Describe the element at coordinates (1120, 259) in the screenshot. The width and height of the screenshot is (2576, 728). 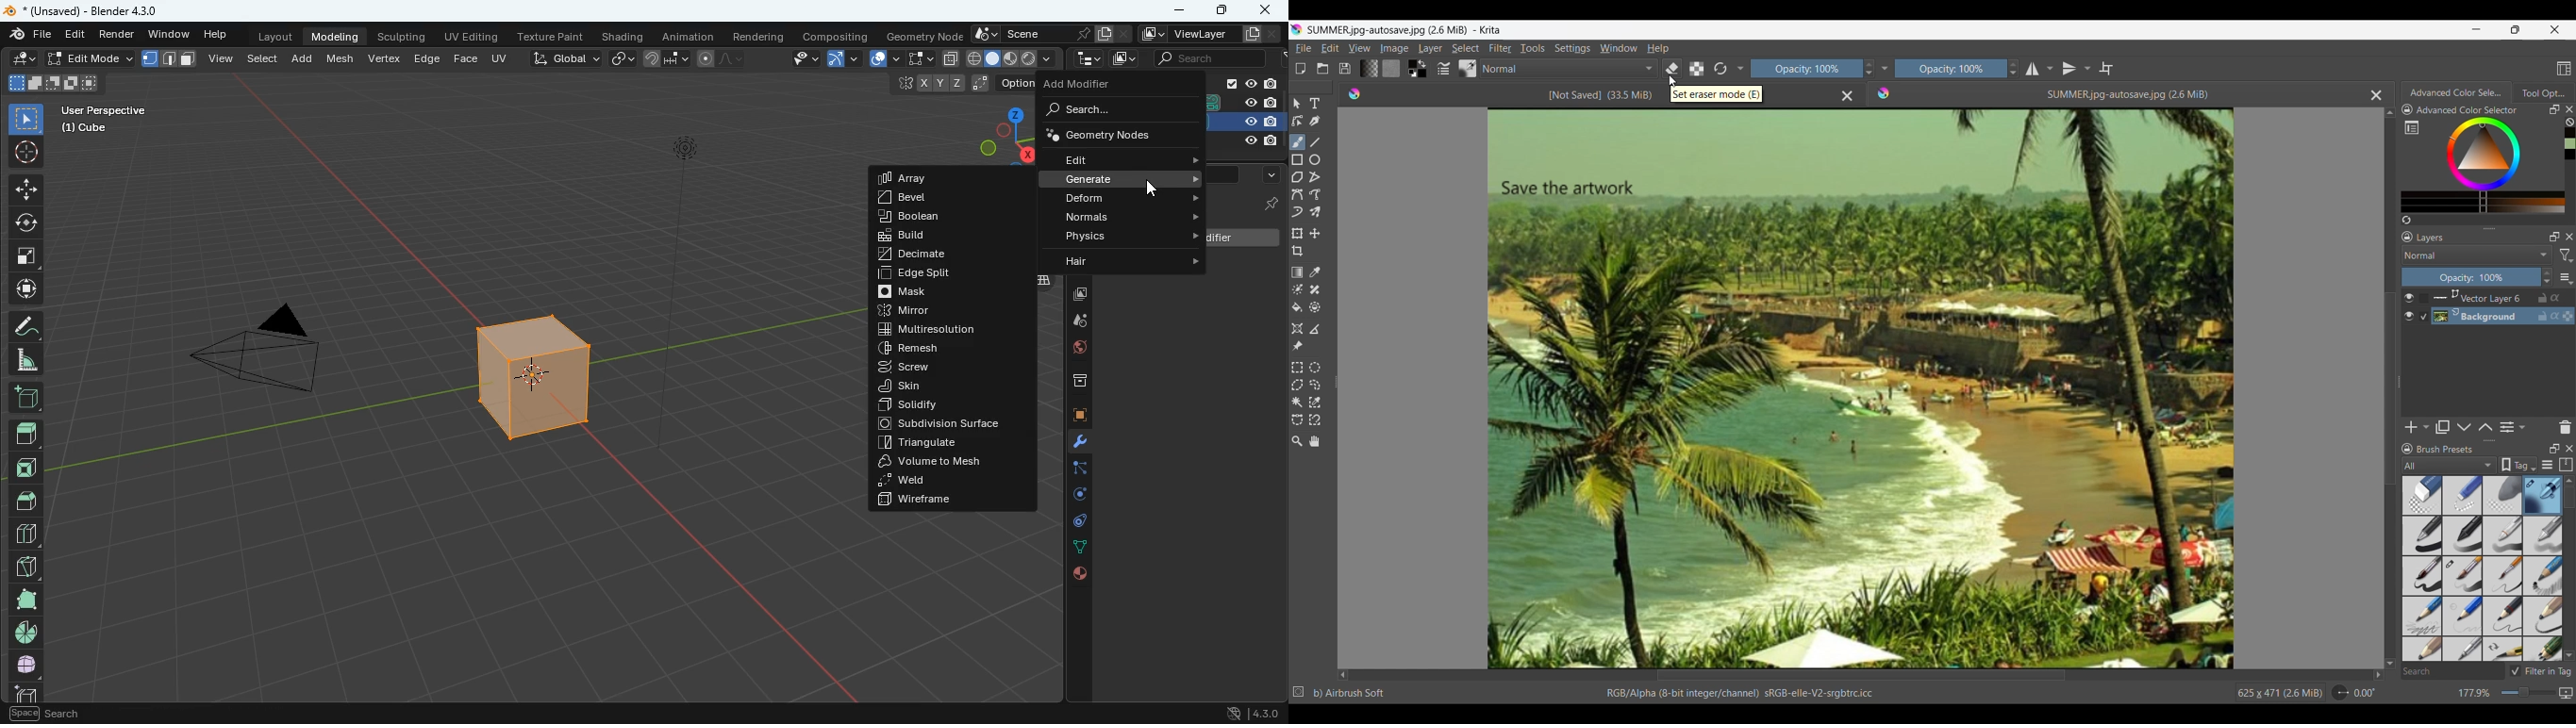
I see `hair` at that location.